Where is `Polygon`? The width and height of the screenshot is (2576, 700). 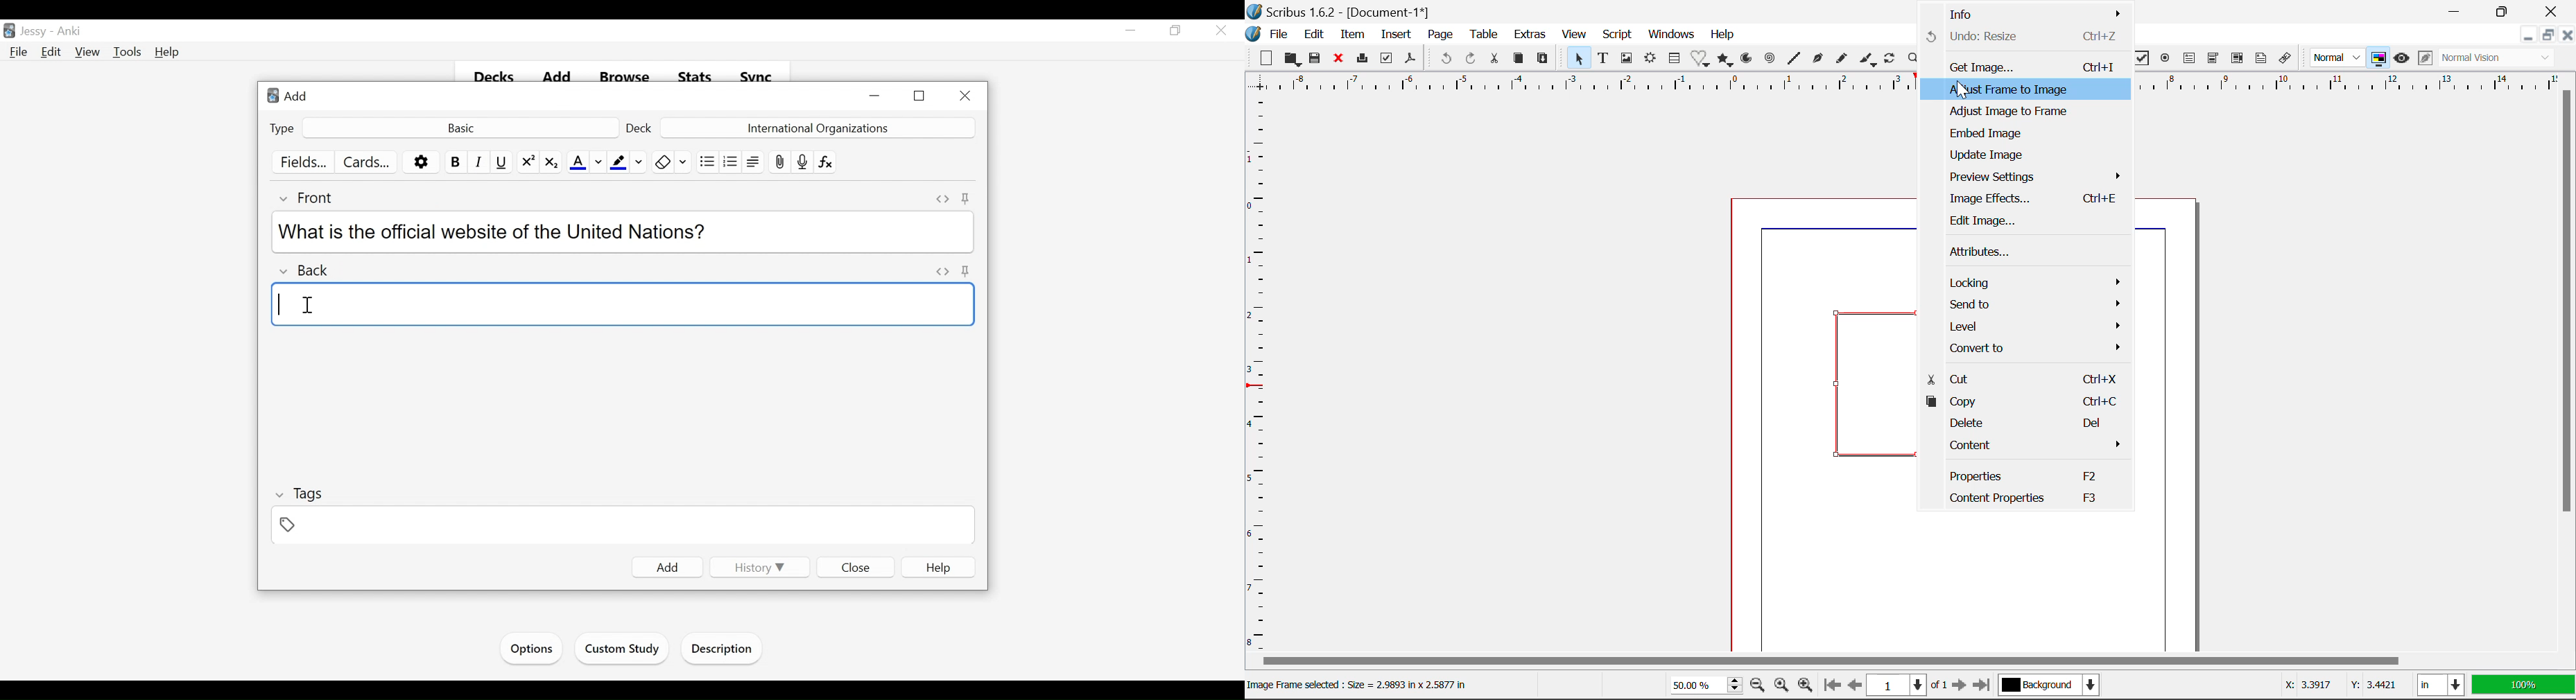 Polygon is located at coordinates (1726, 60).